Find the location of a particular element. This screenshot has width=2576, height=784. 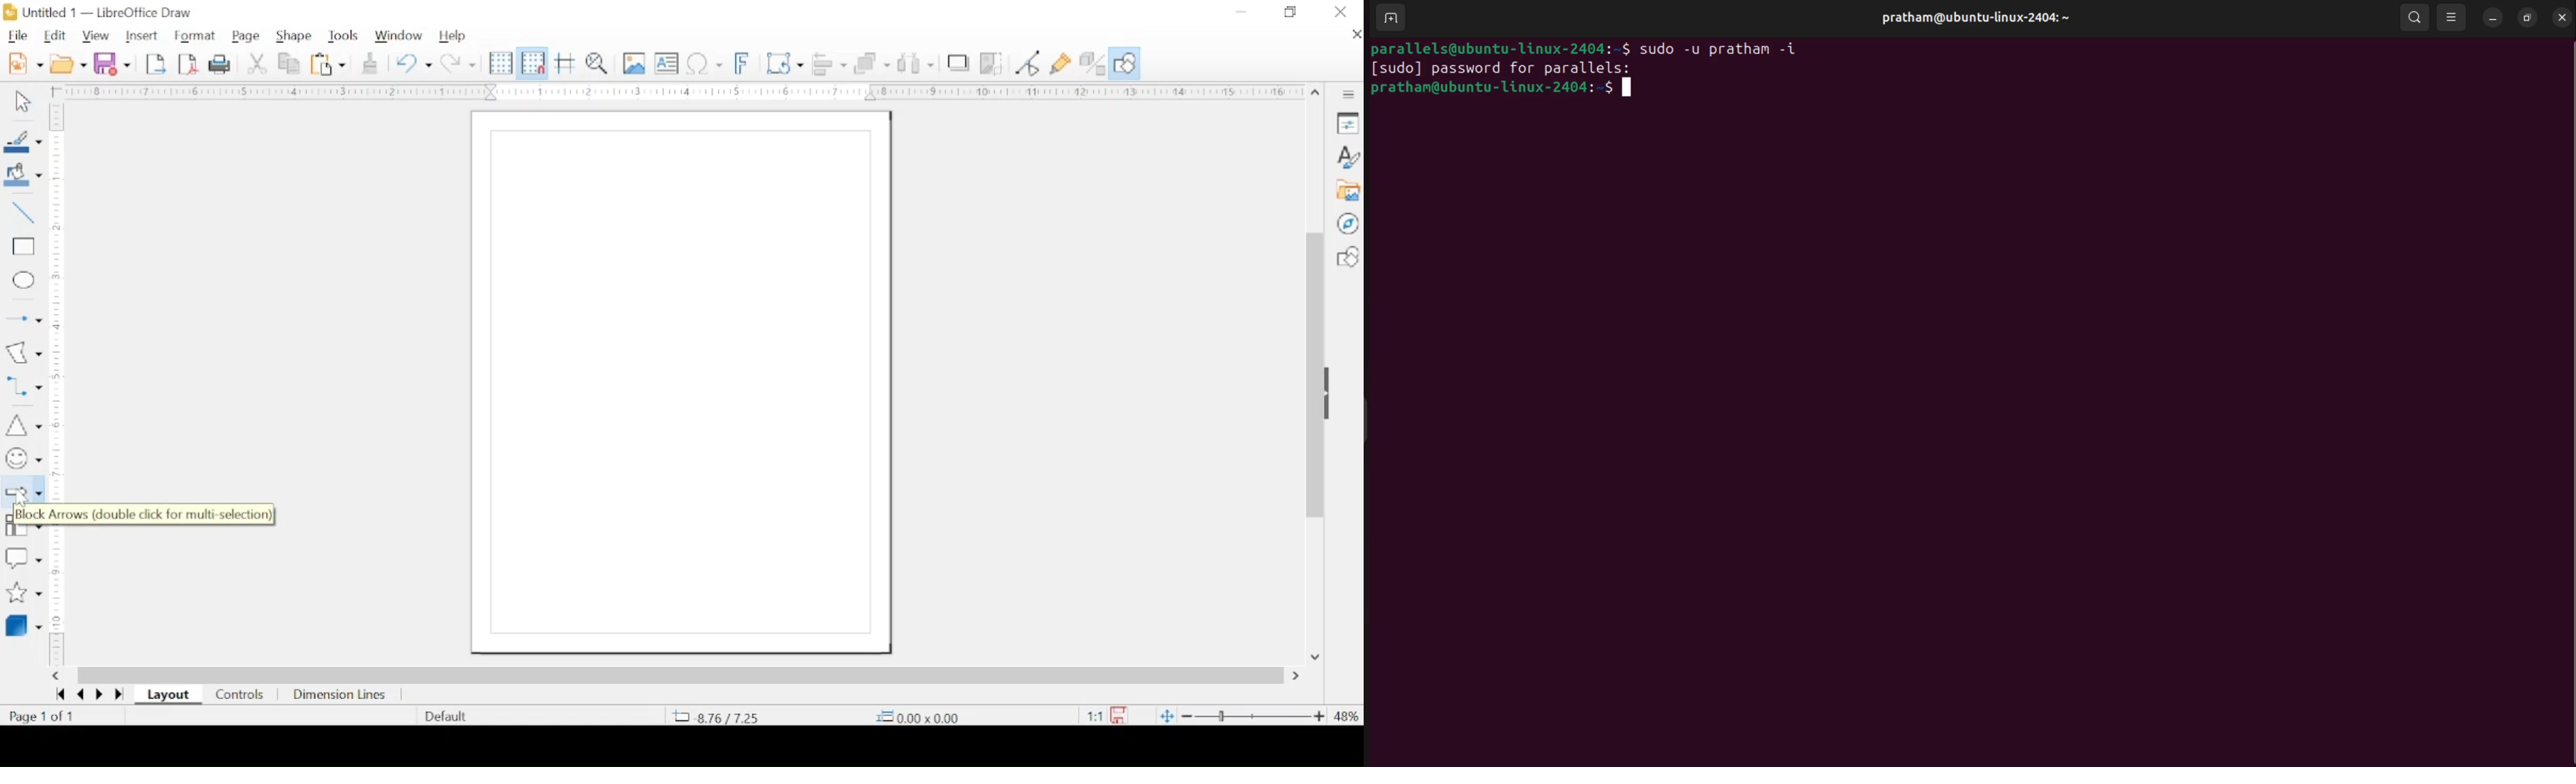

transformations is located at coordinates (784, 63).